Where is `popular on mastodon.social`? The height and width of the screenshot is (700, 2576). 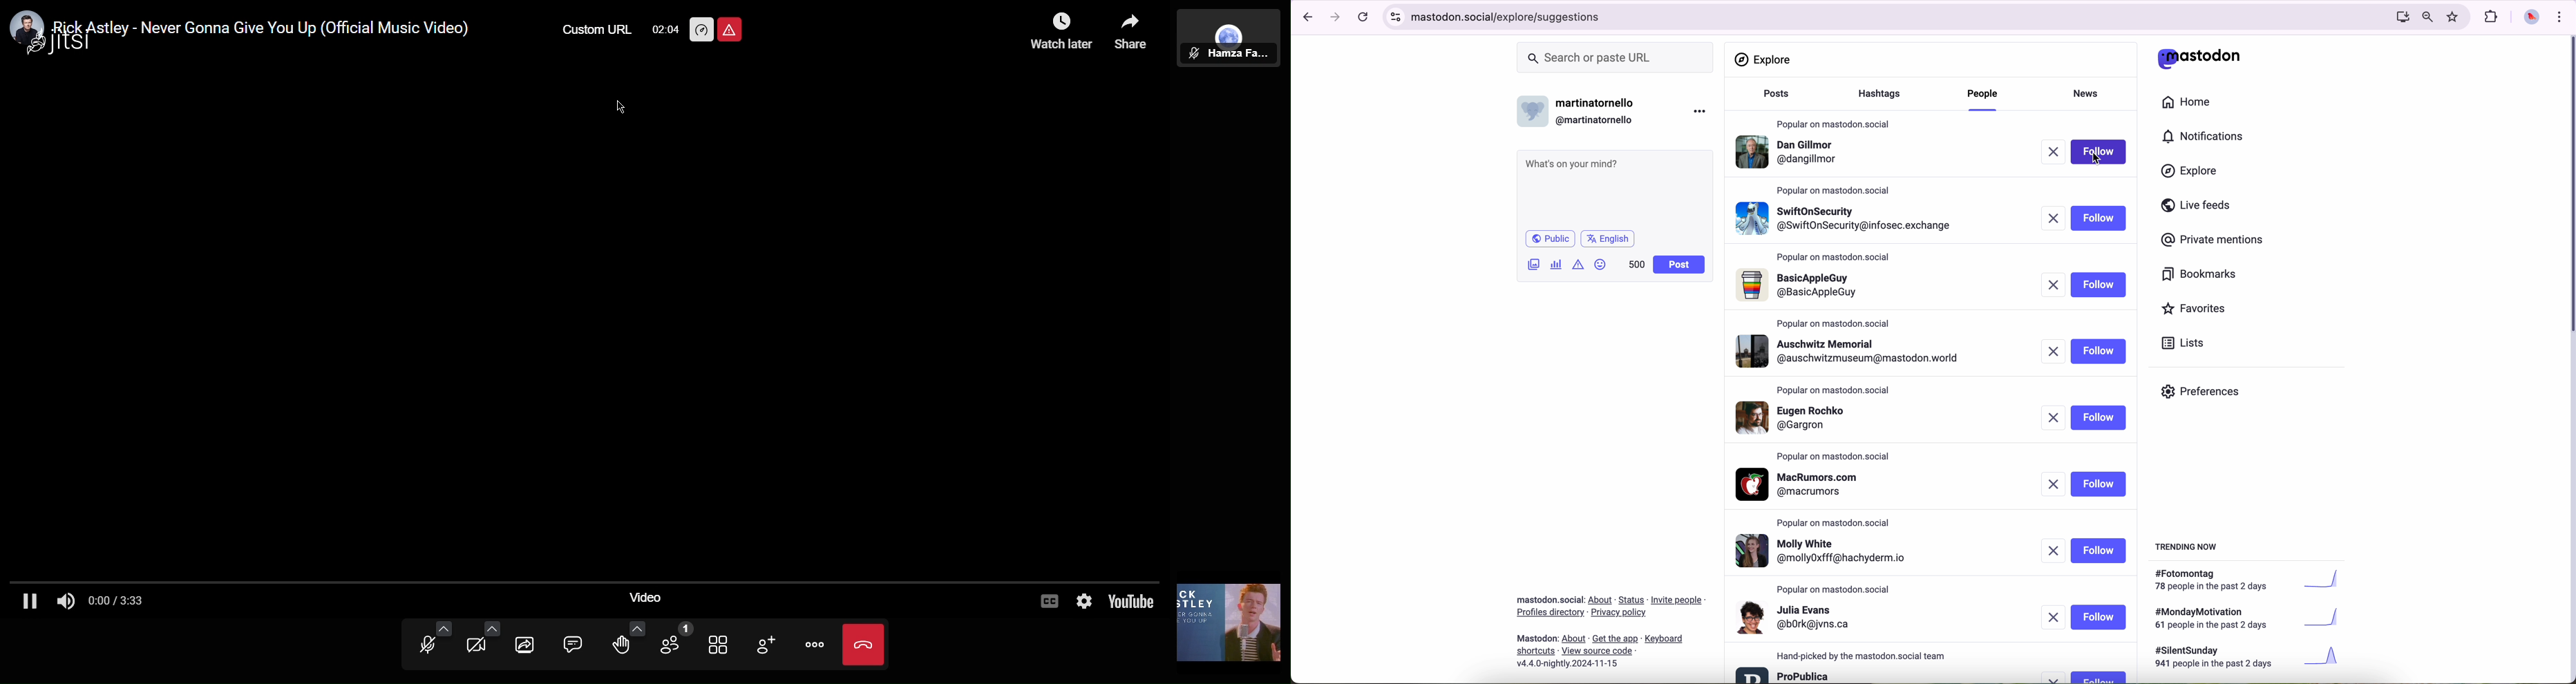 popular on mastodon.social is located at coordinates (1832, 388).